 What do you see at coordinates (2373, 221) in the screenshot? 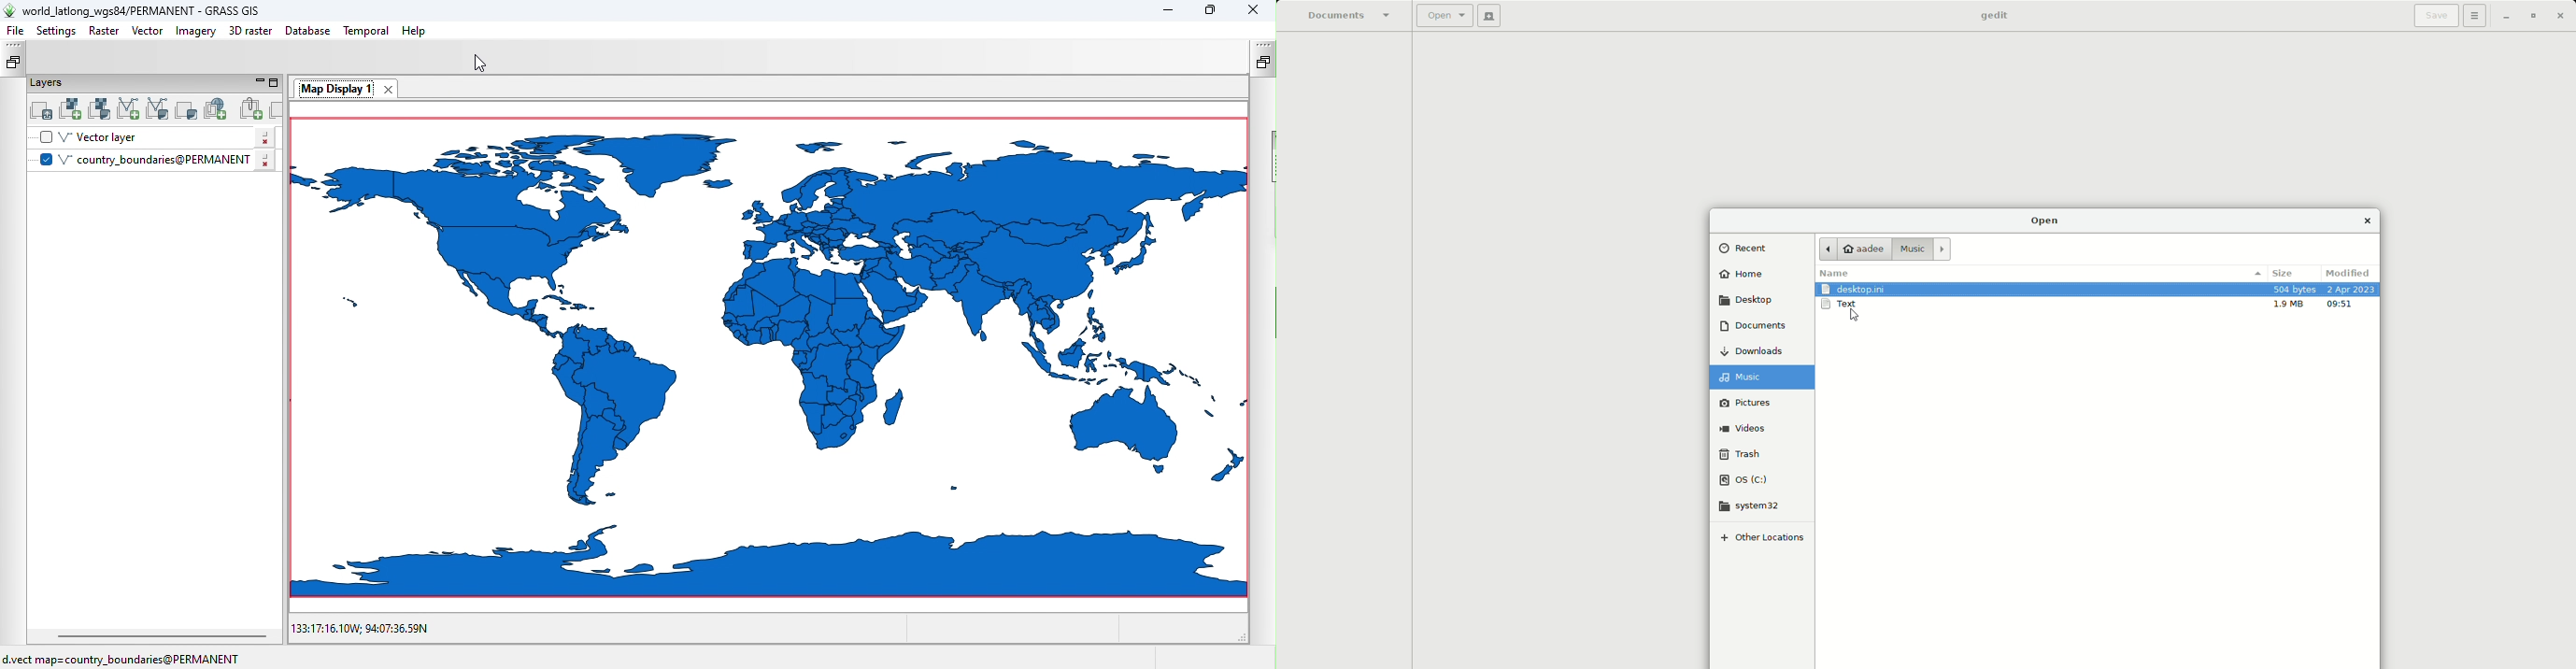
I see `Close` at bounding box center [2373, 221].